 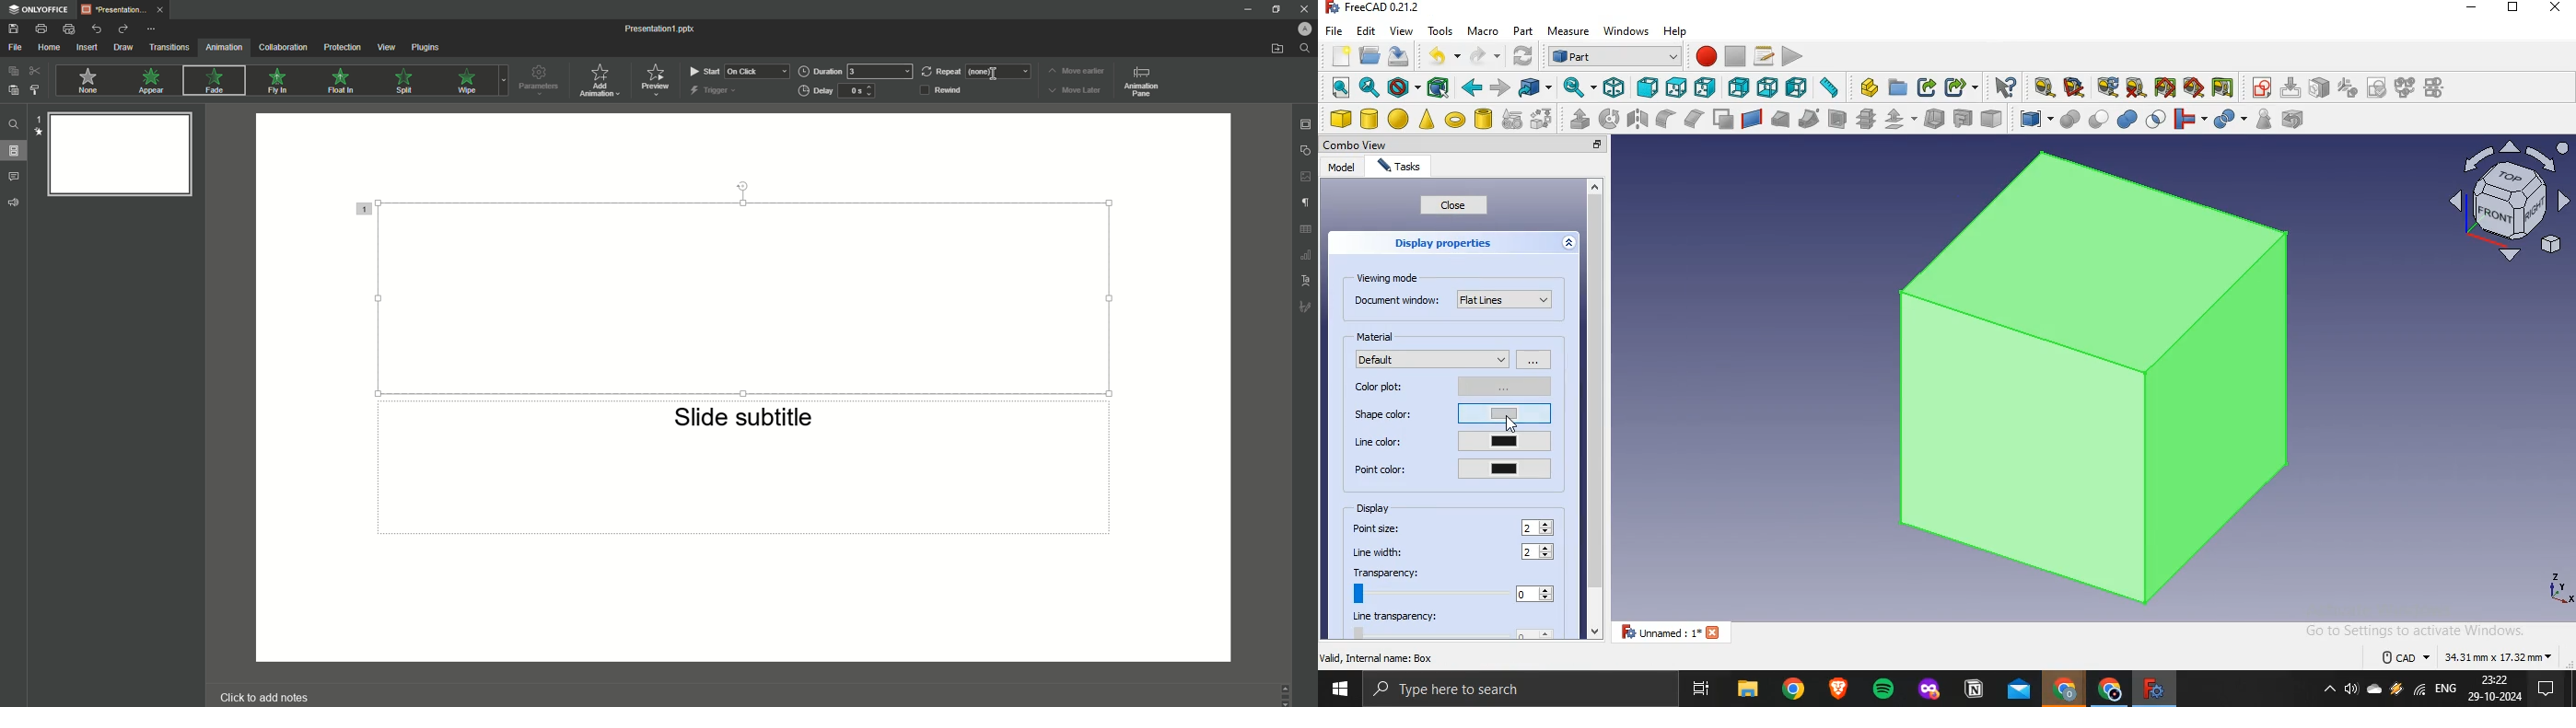 What do you see at coordinates (2263, 119) in the screenshot?
I see `check geometry` at bounding box center [2263, 119].